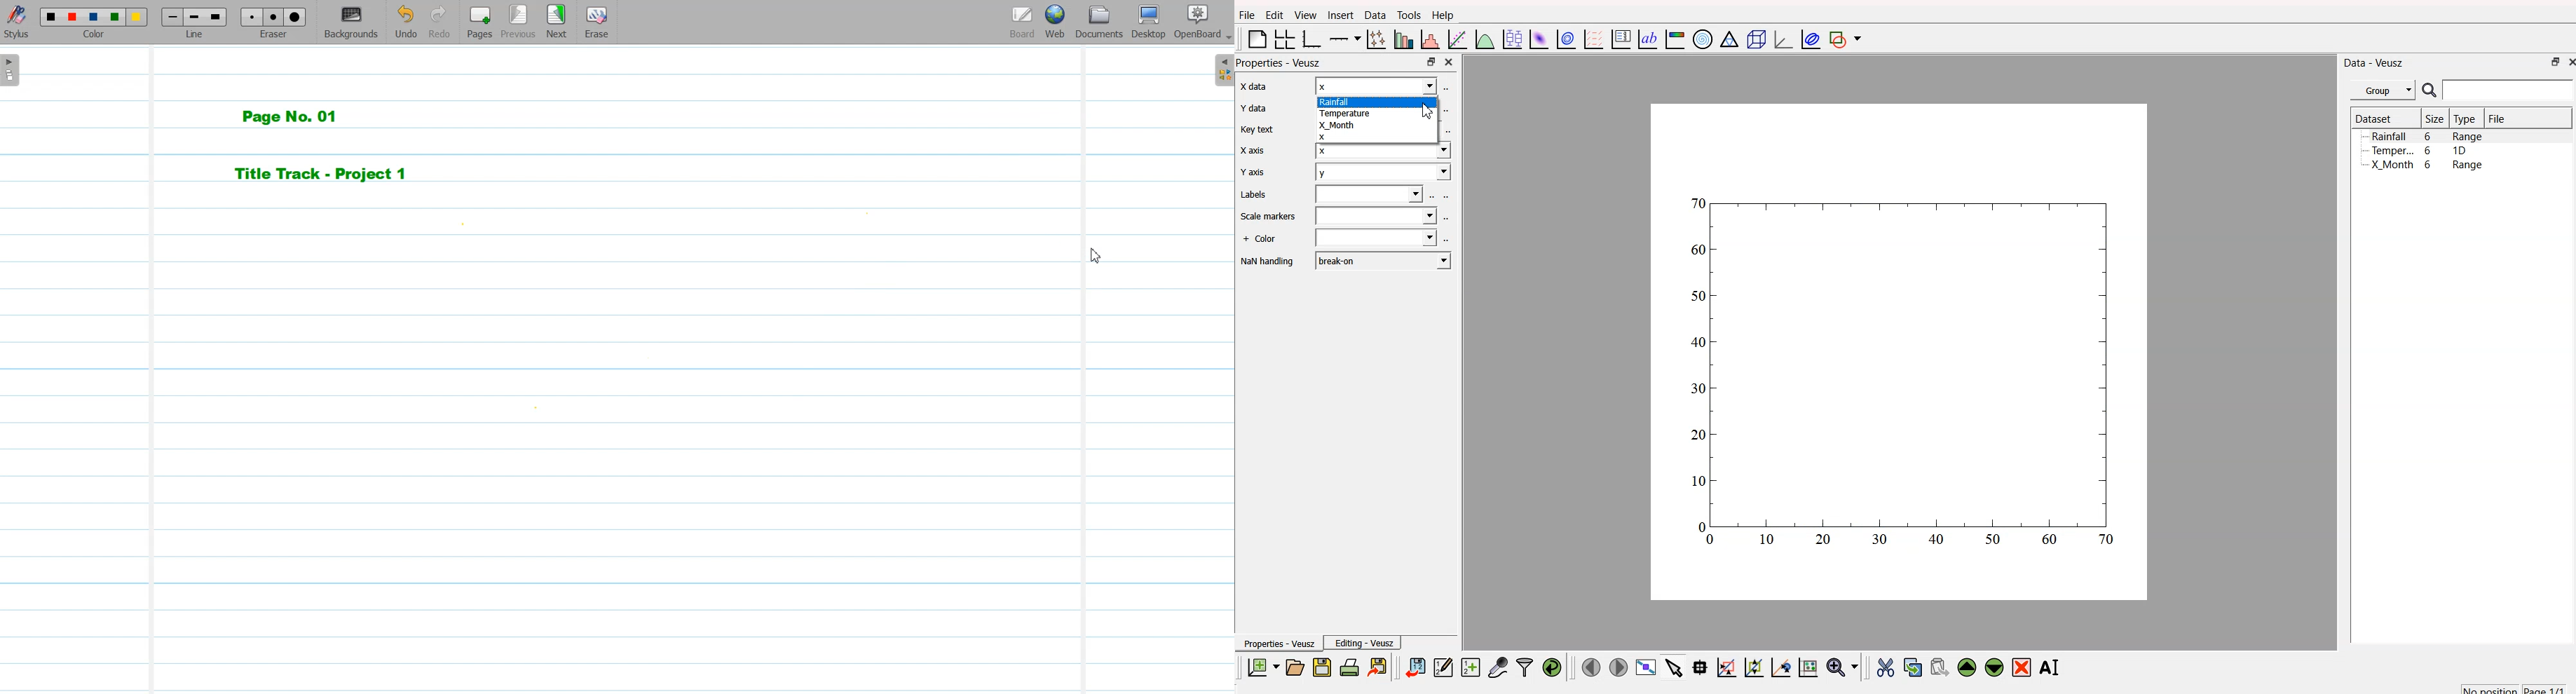  I want to click on Group, so click(2383, 90).